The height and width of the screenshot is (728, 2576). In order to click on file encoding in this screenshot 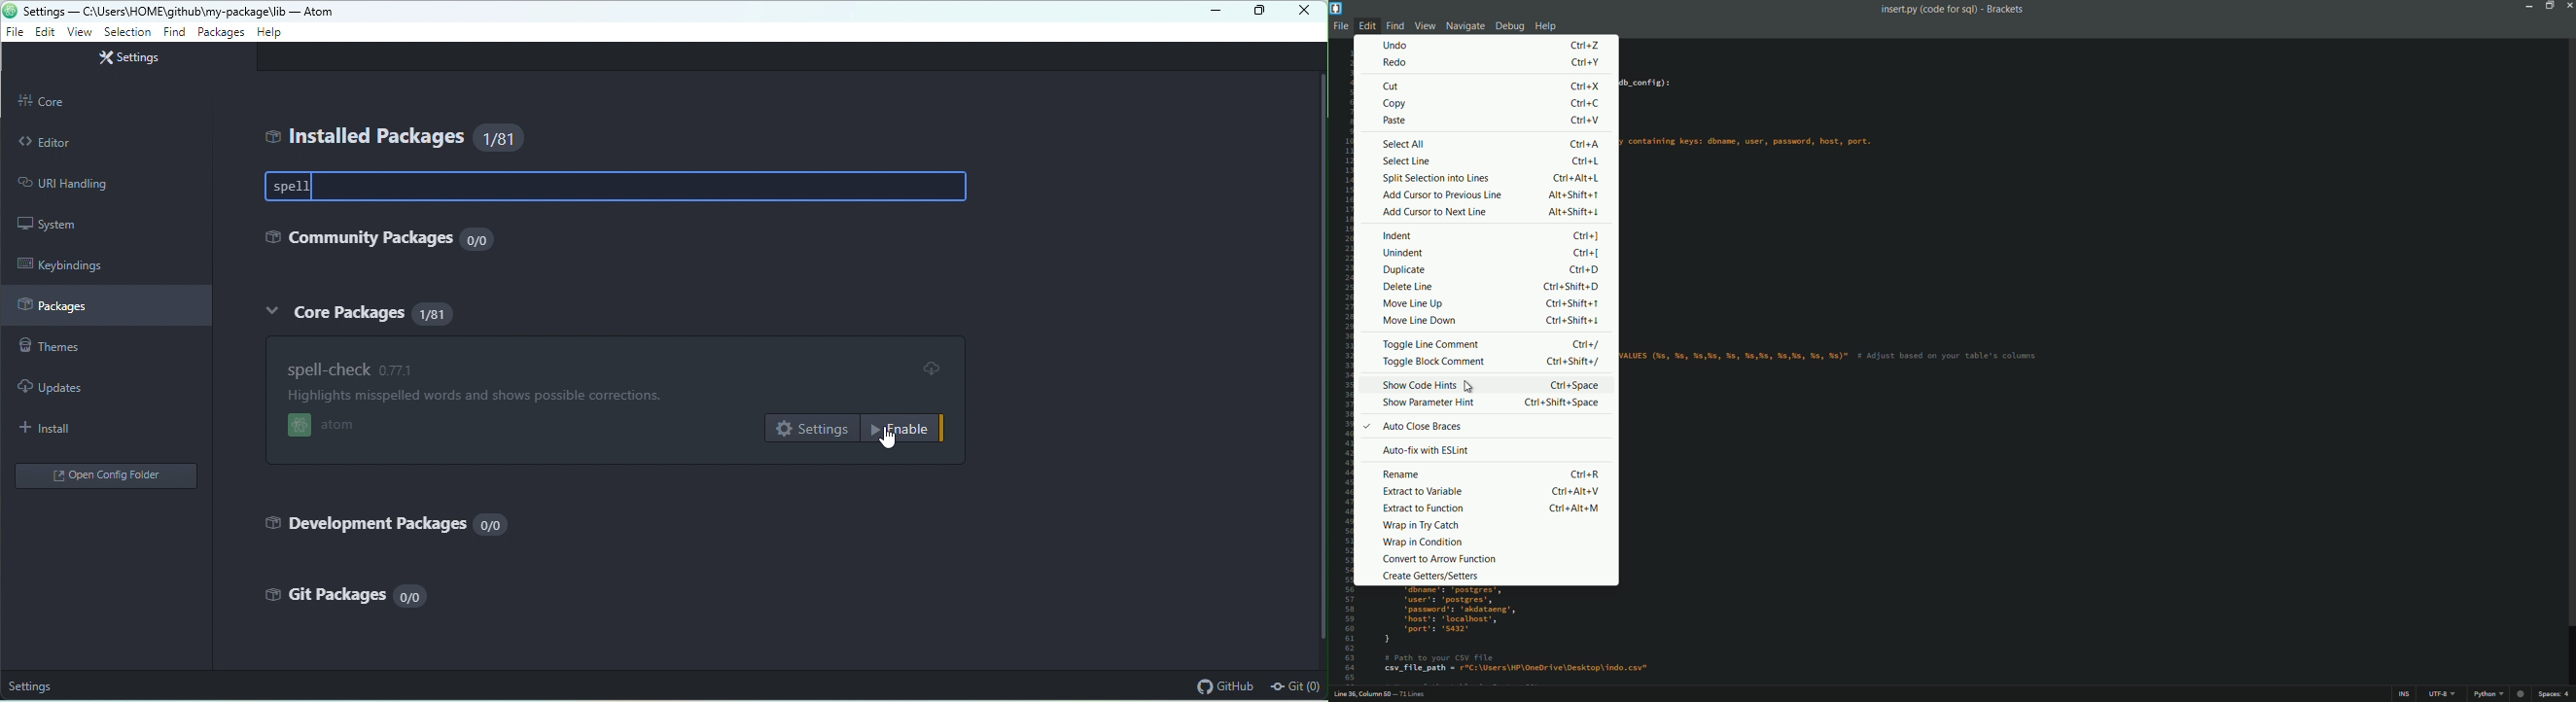, I will do `click(2443, 694)`.